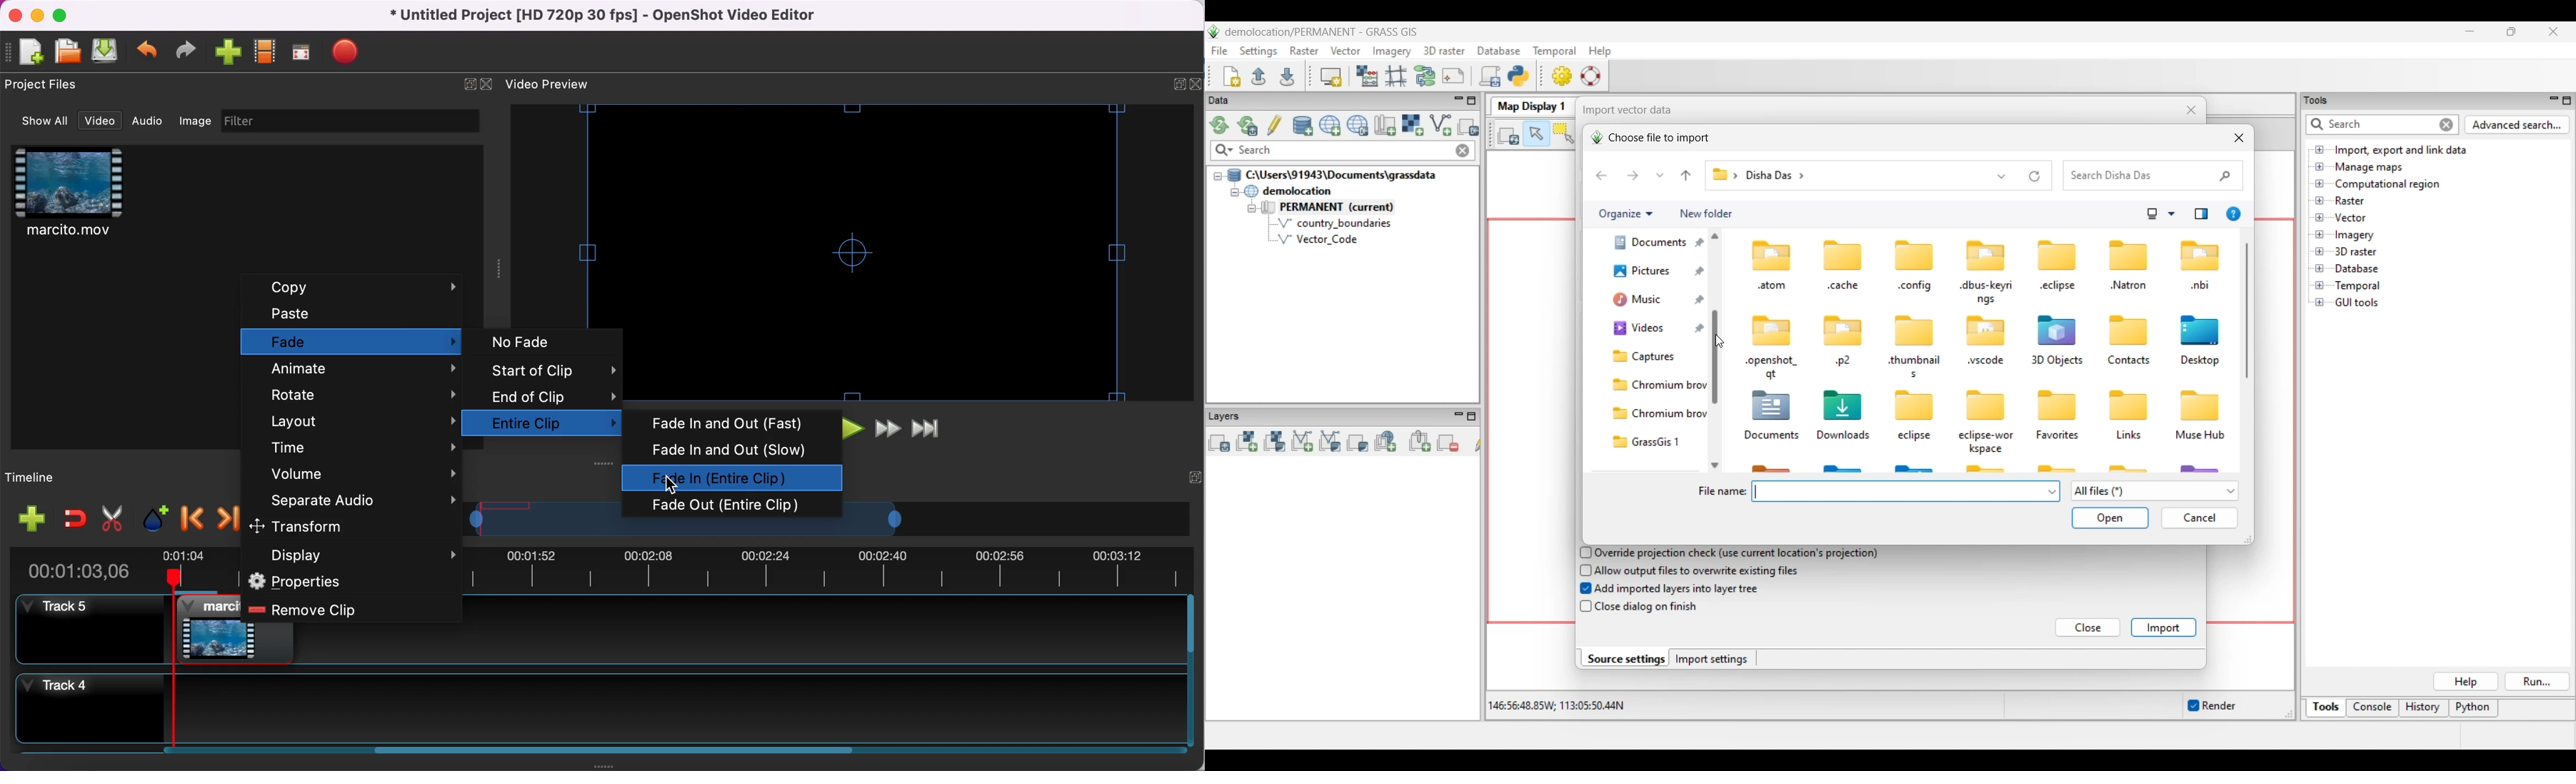  I want to click on minimize, so click(38, 16).